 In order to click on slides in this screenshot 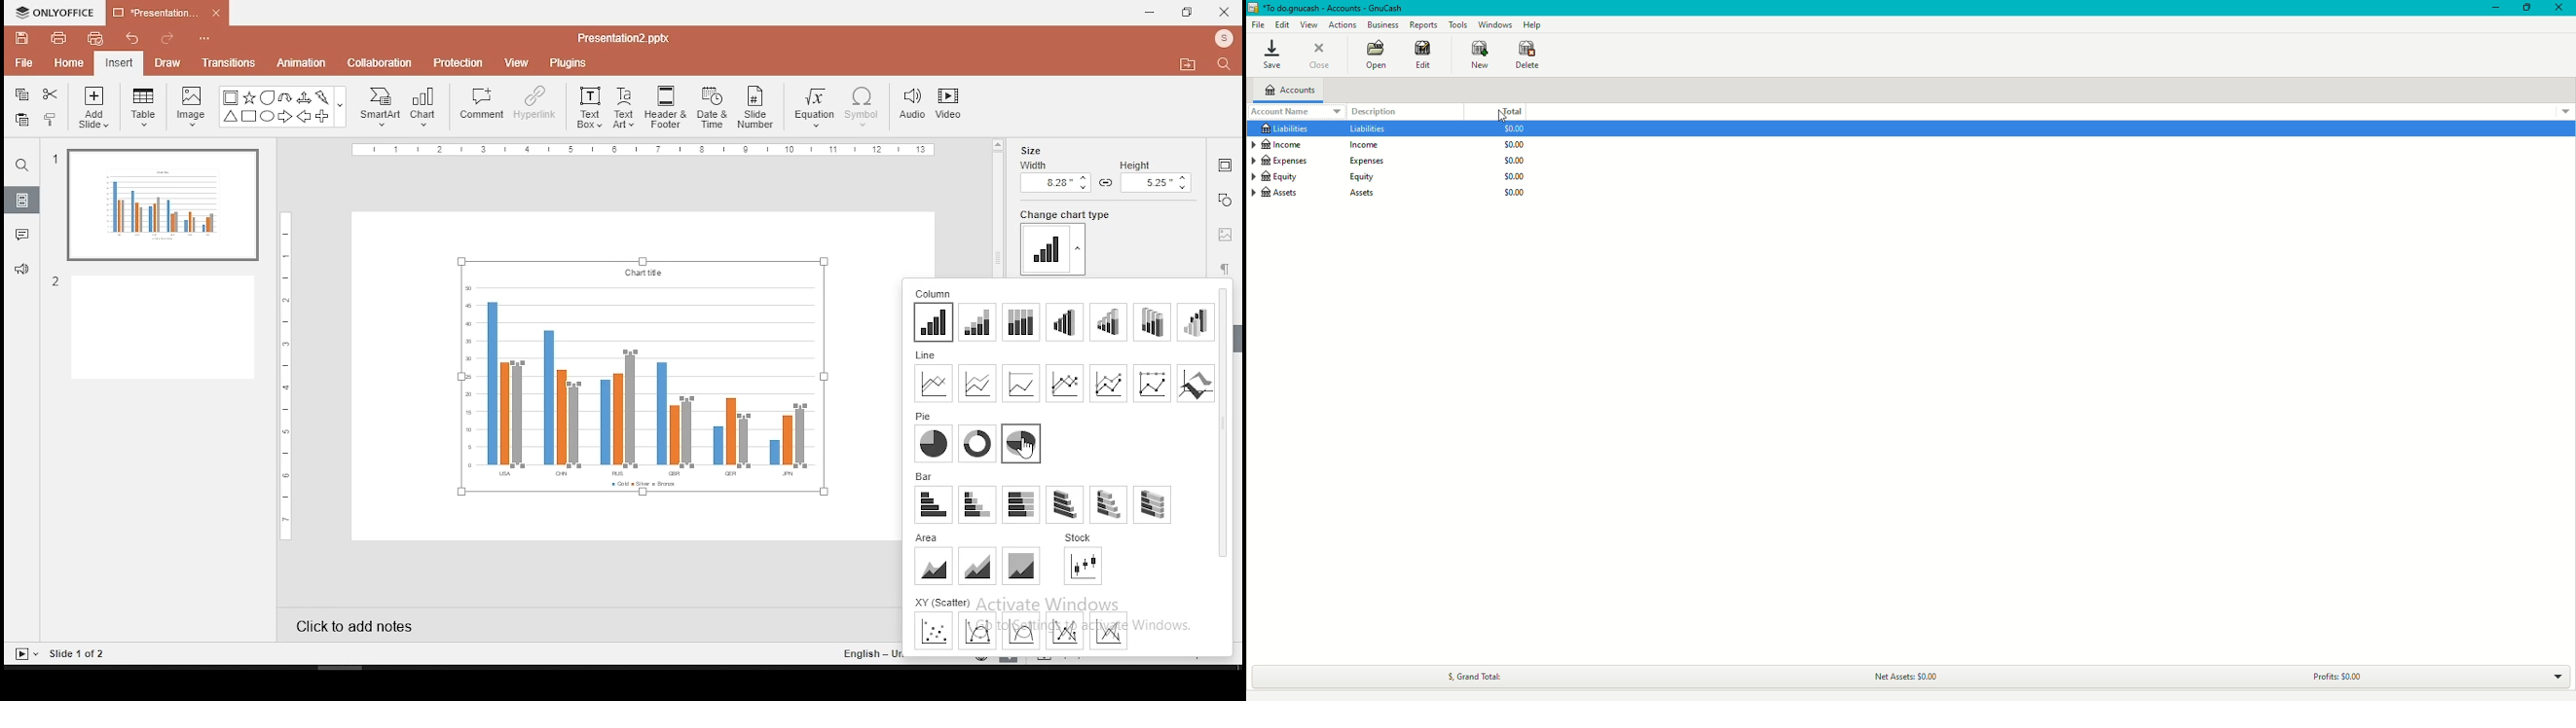, I will do `click(20, 200)`.